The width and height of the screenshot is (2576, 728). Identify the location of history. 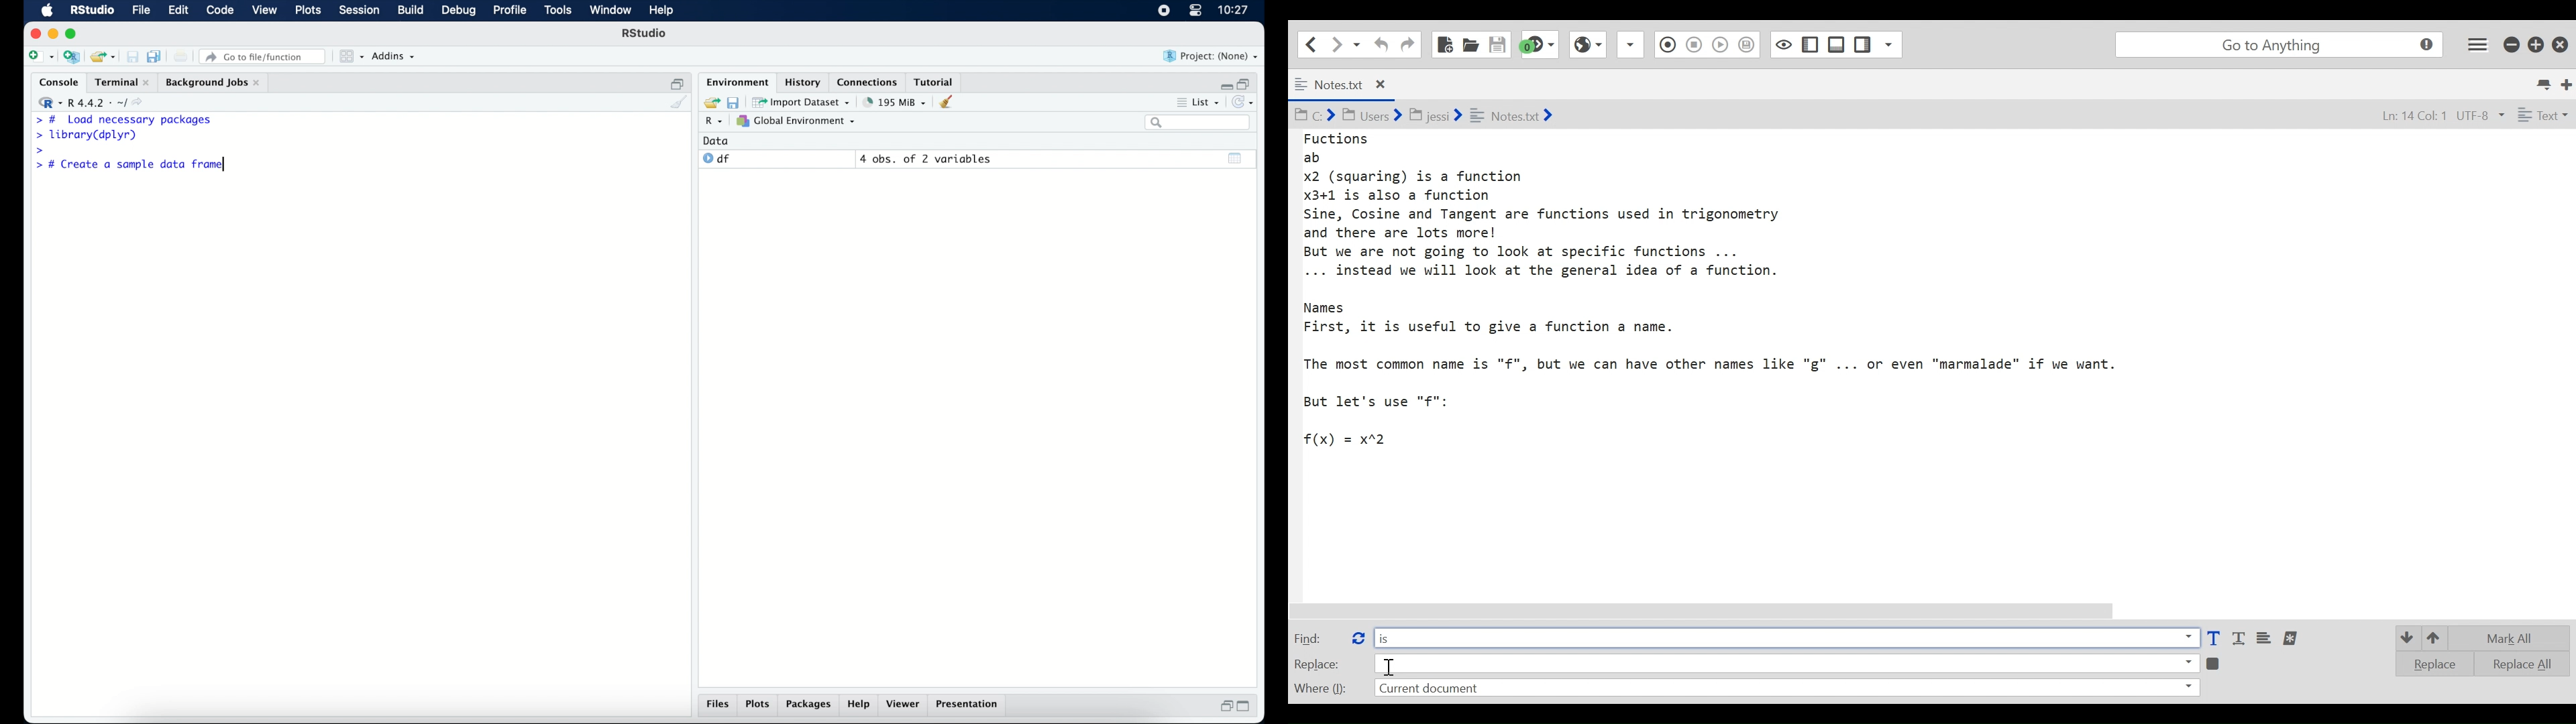
(802, 81).